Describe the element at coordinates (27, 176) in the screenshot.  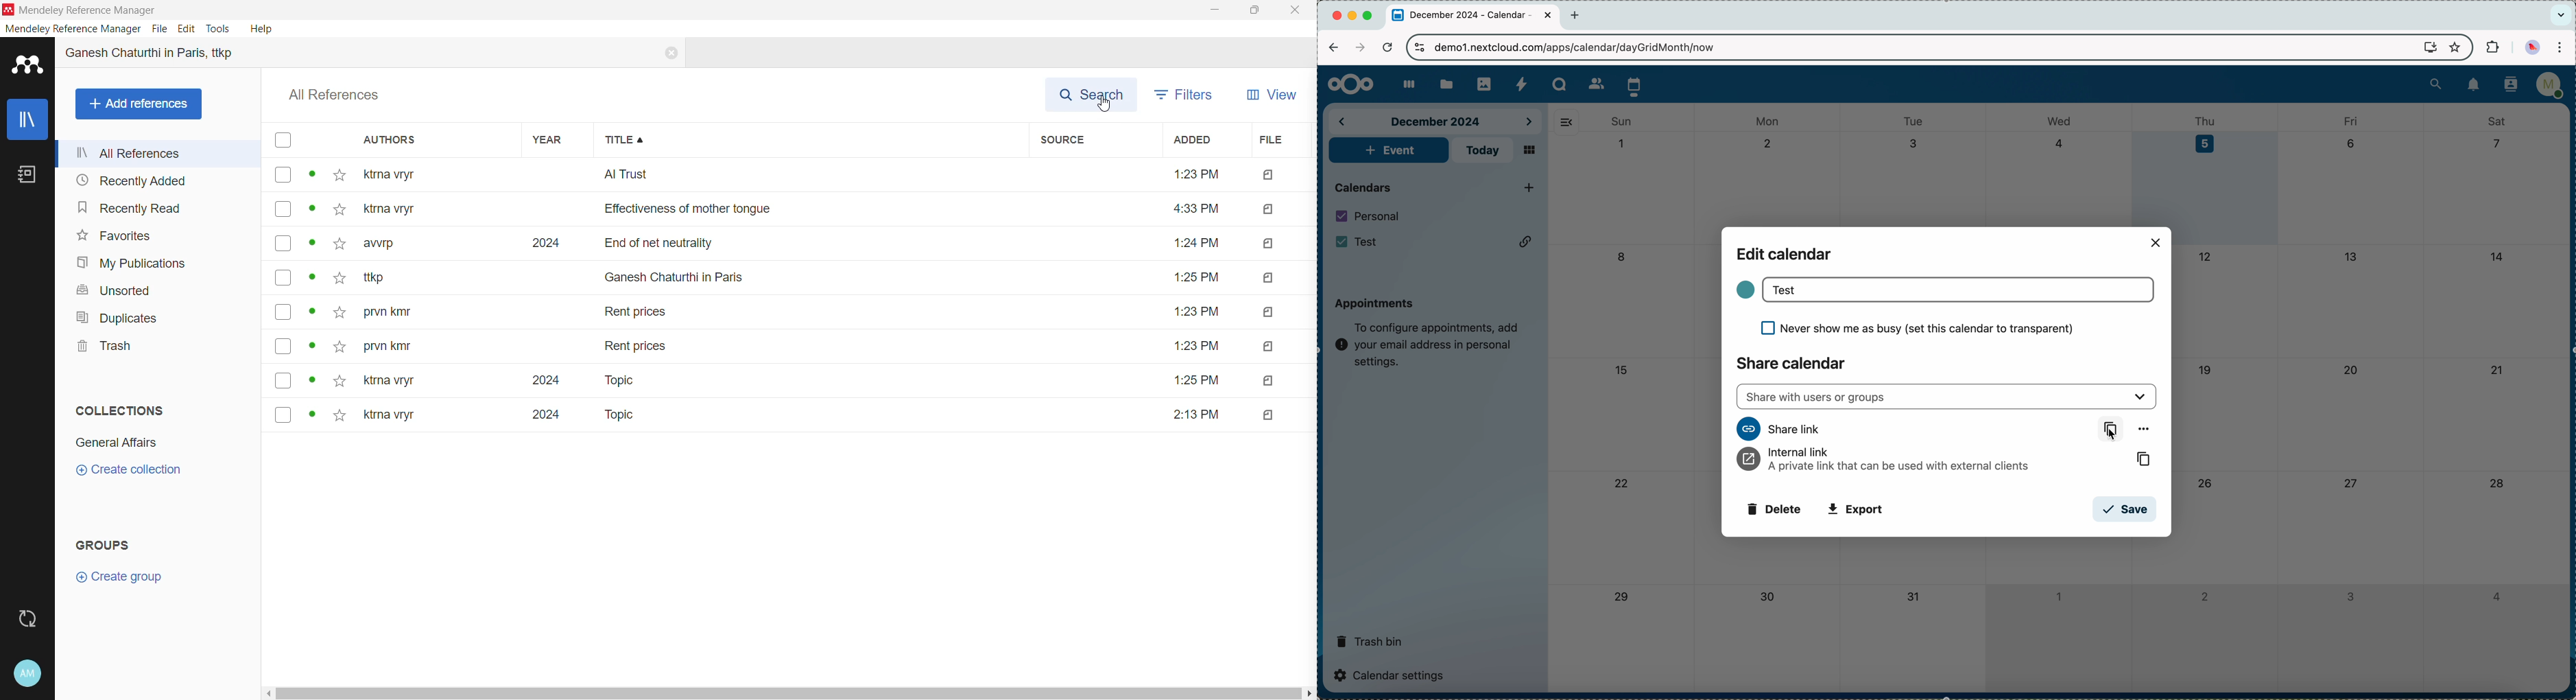
I see `Notes` at that location.